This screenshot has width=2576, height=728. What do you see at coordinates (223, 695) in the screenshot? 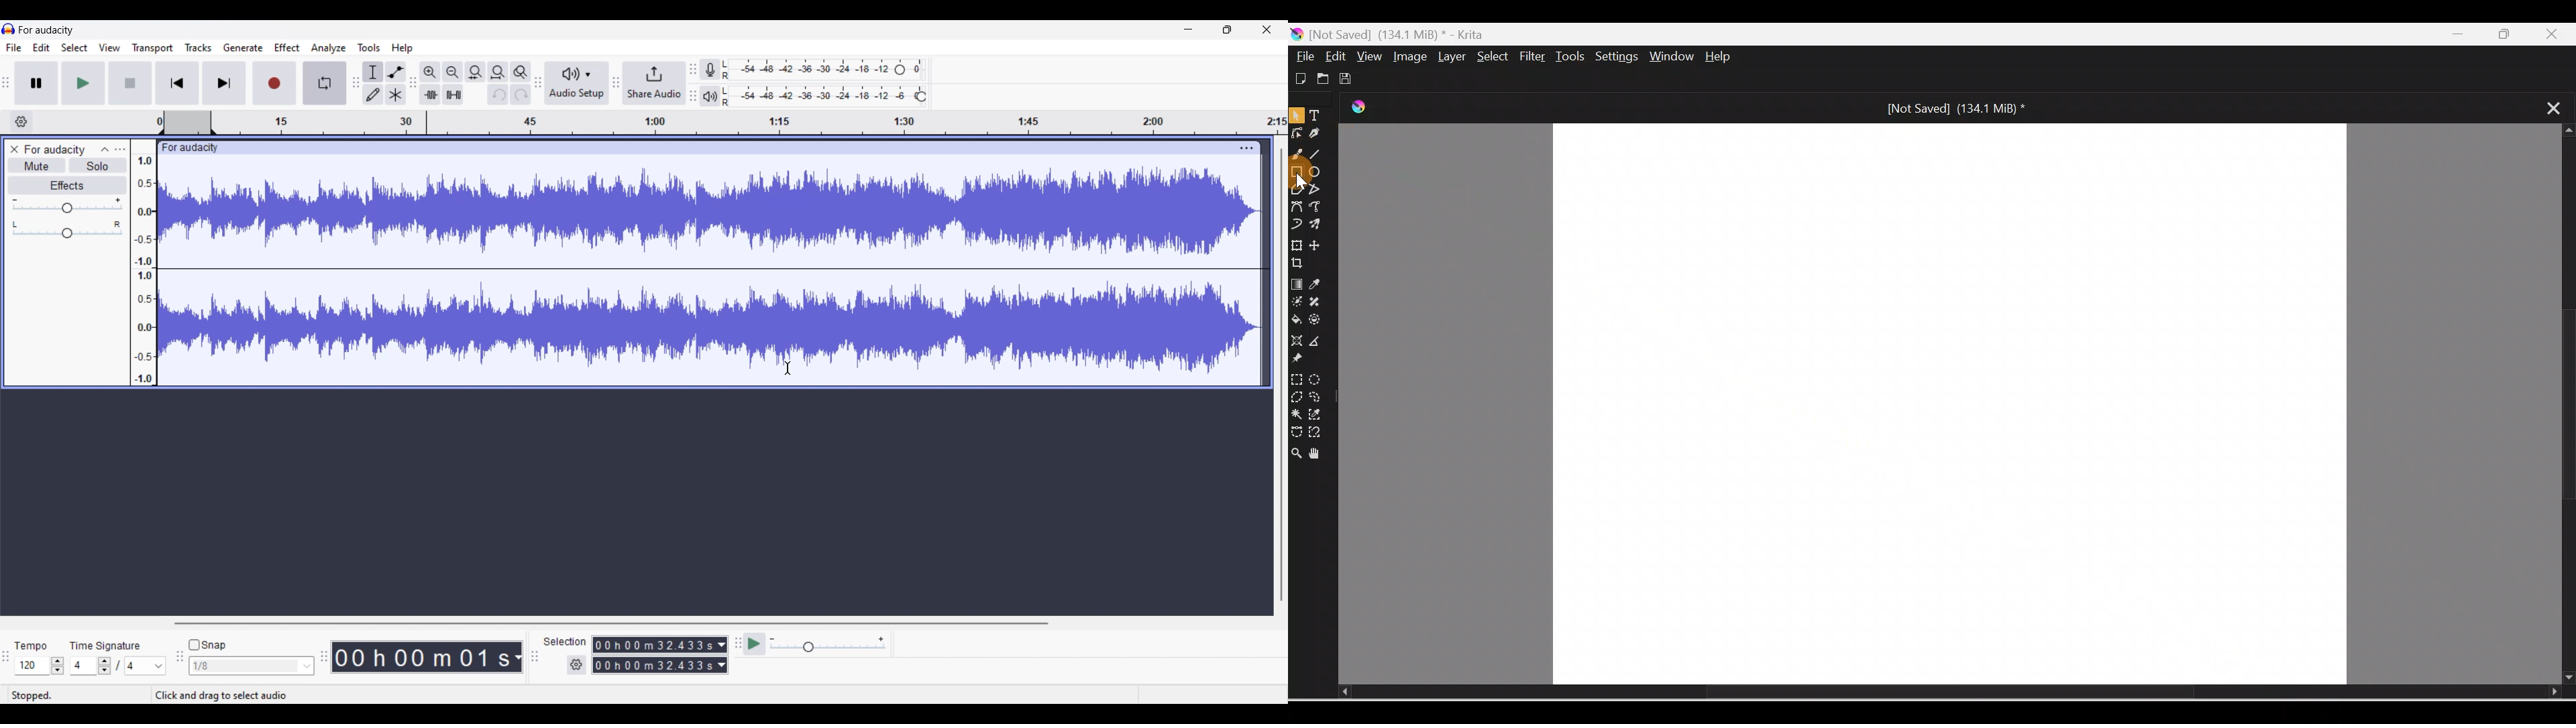
I see `Instruction for cursor` at bounding box center [223, 695].